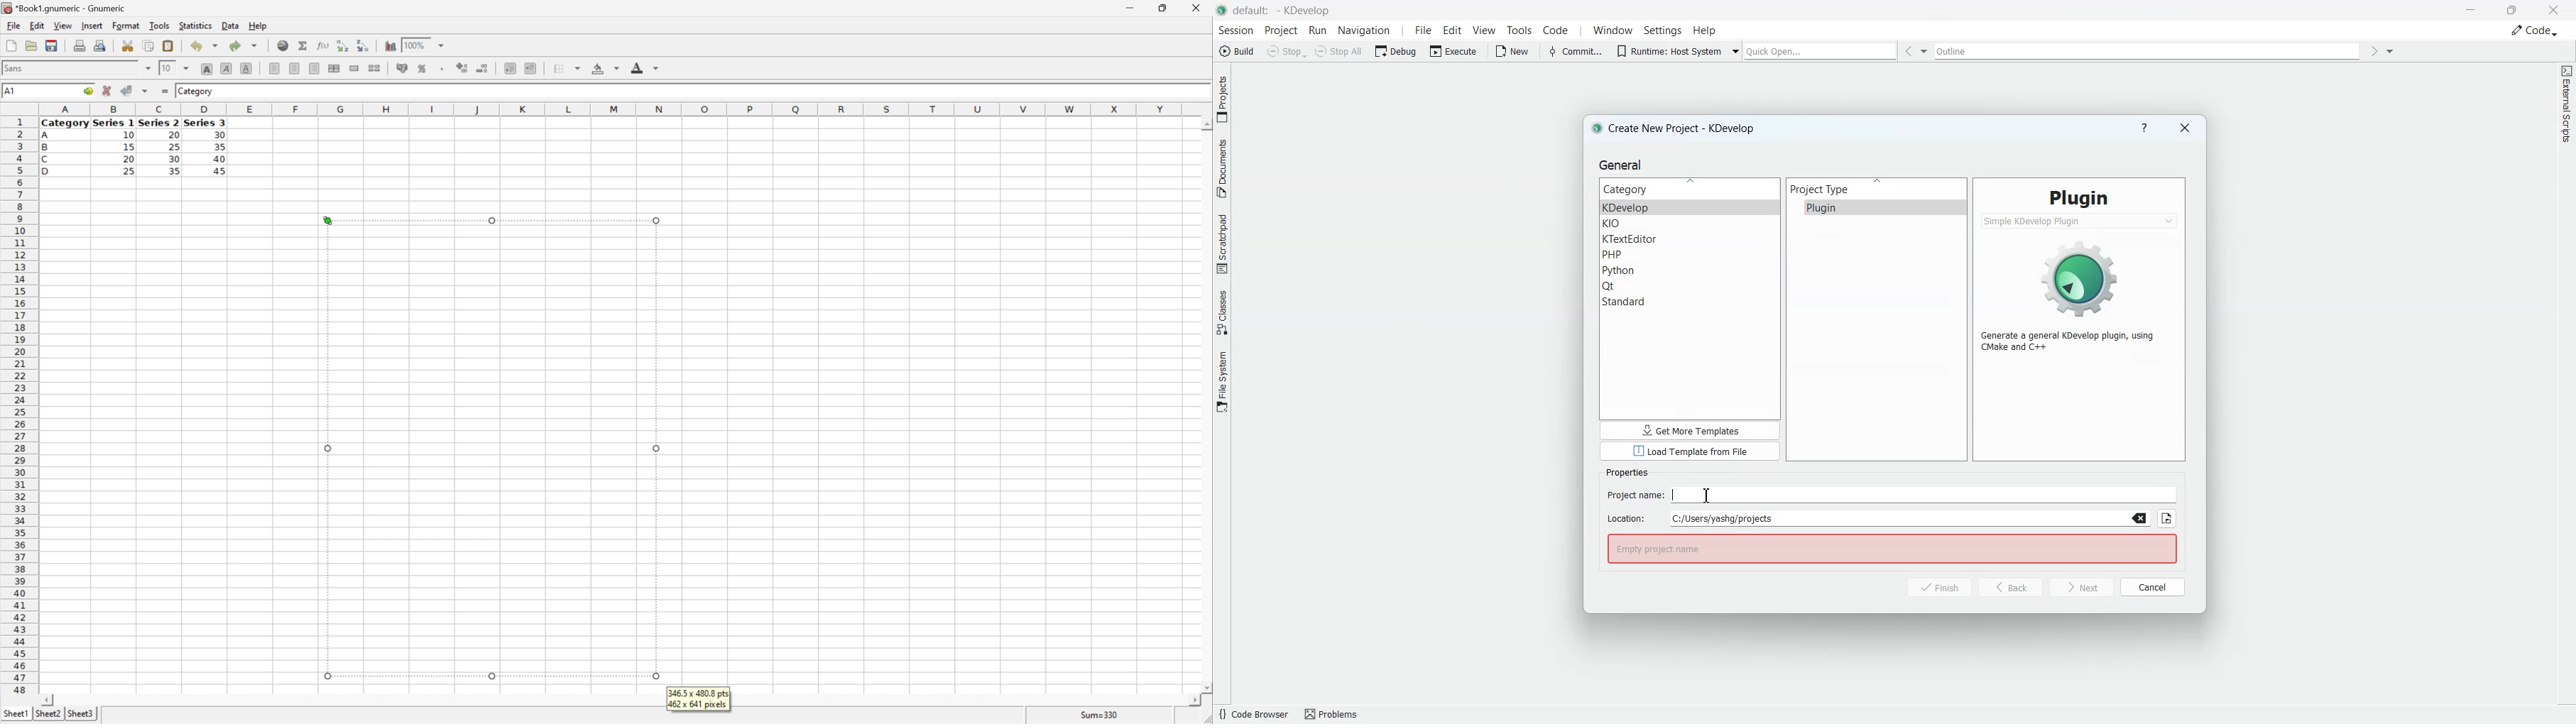 The image size is (2576, 728). I want to click on Accept changes, so click(125, 90).